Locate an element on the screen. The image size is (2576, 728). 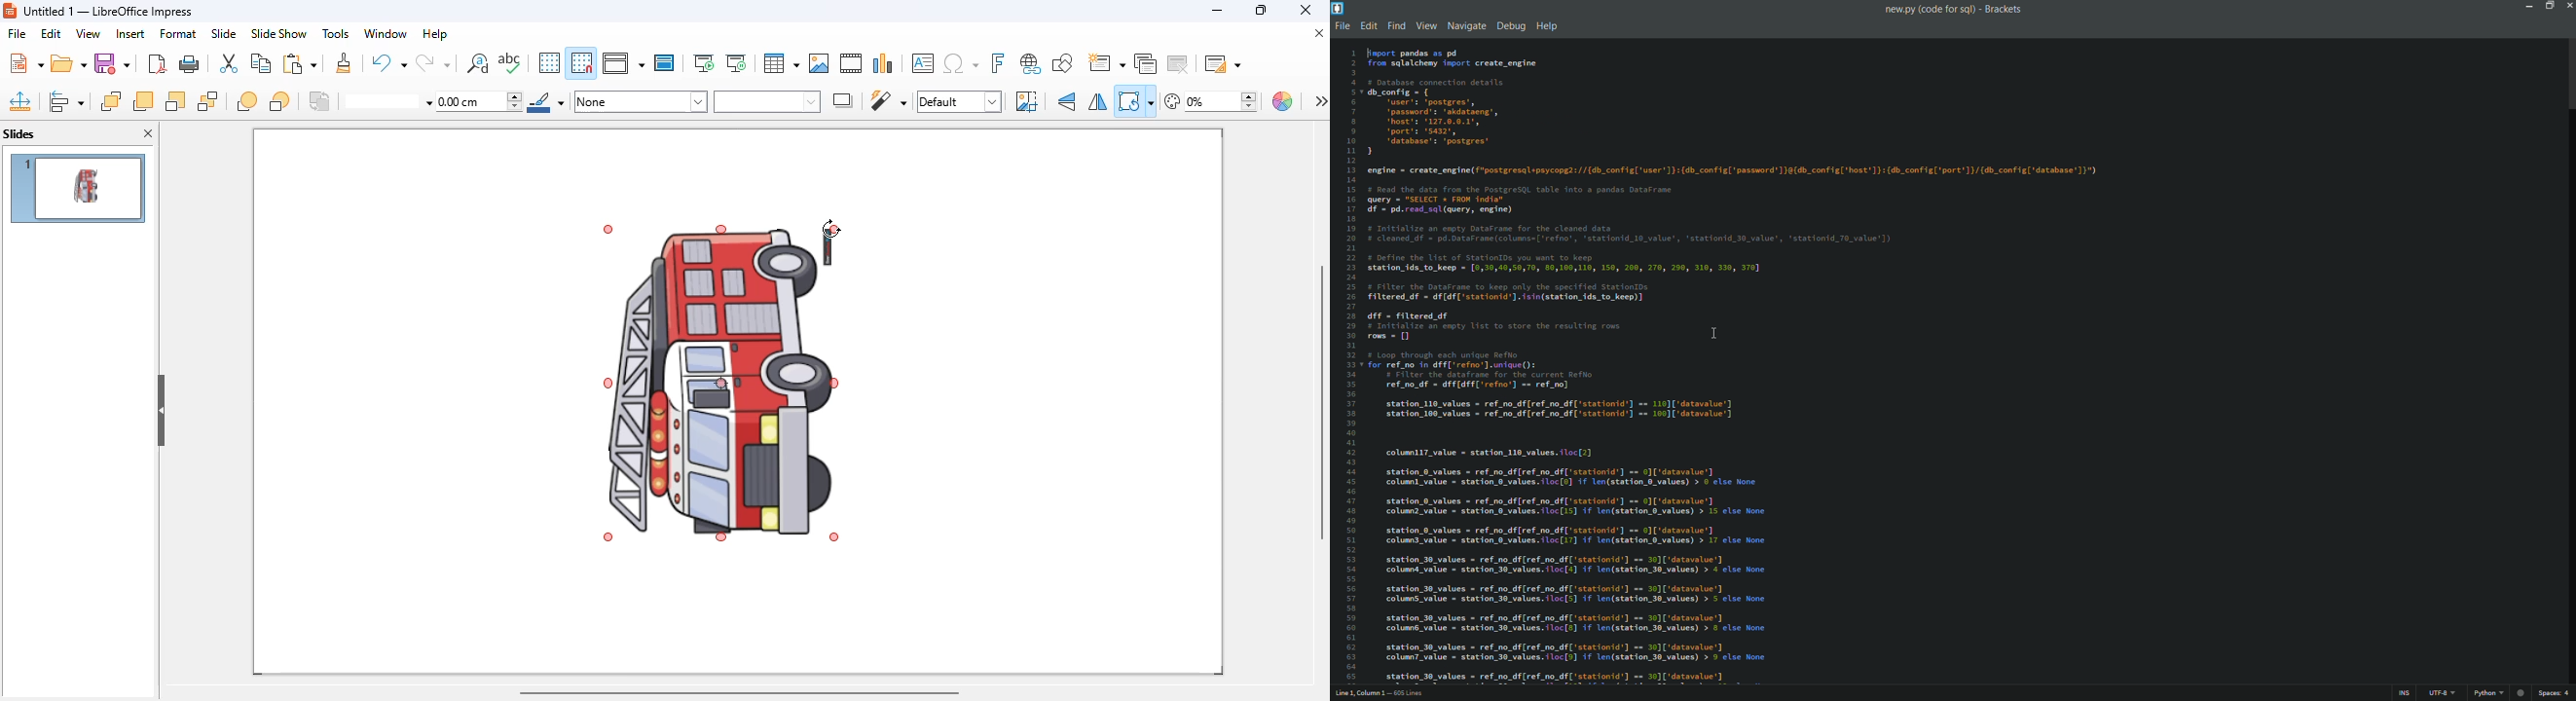
edit menu is located at coordinates (1368, 25).